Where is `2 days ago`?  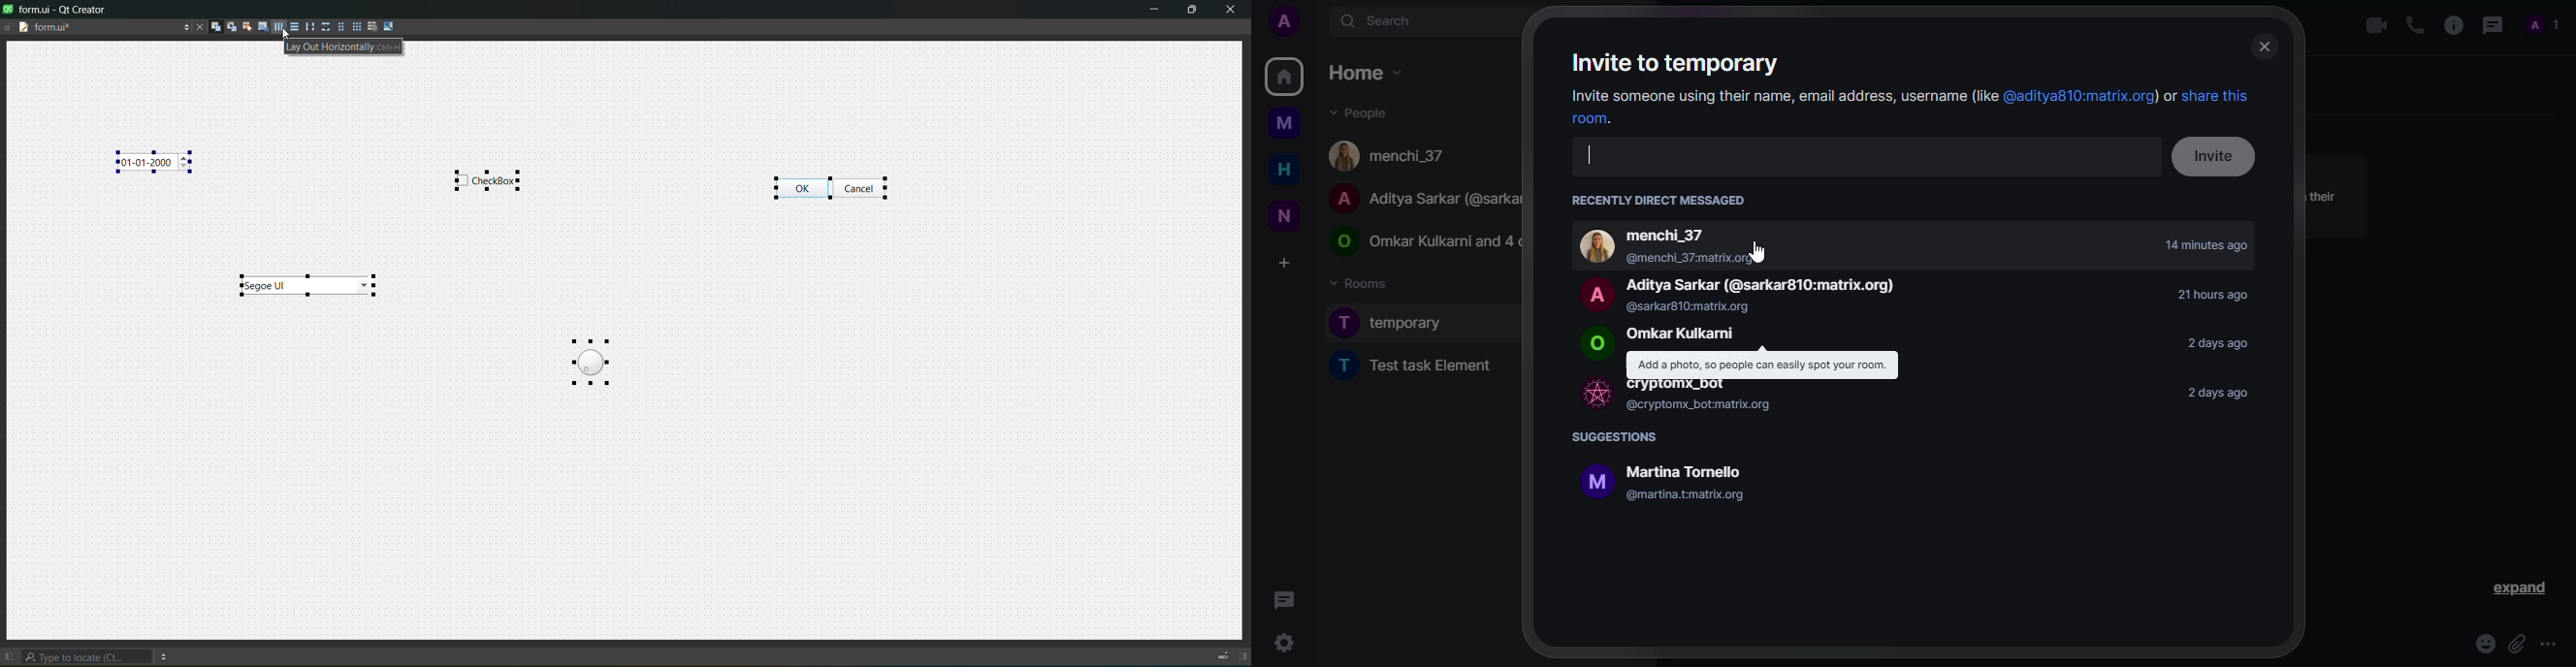
2 days ago is located at coordinates (2225, 394).